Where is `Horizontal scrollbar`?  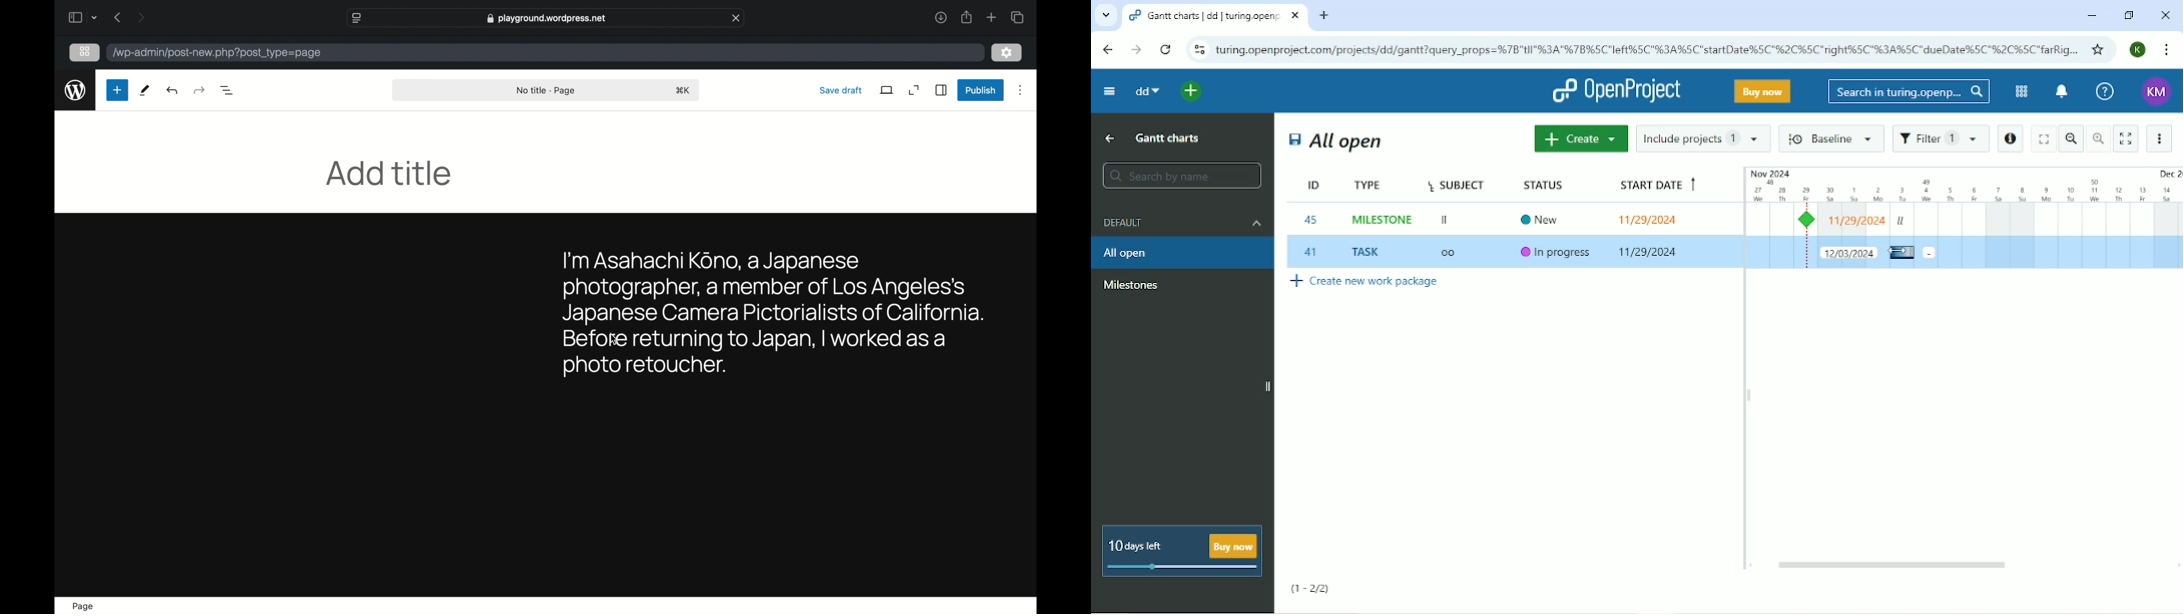 Horizontal scrollbar is located at coordinates (1895, 565).